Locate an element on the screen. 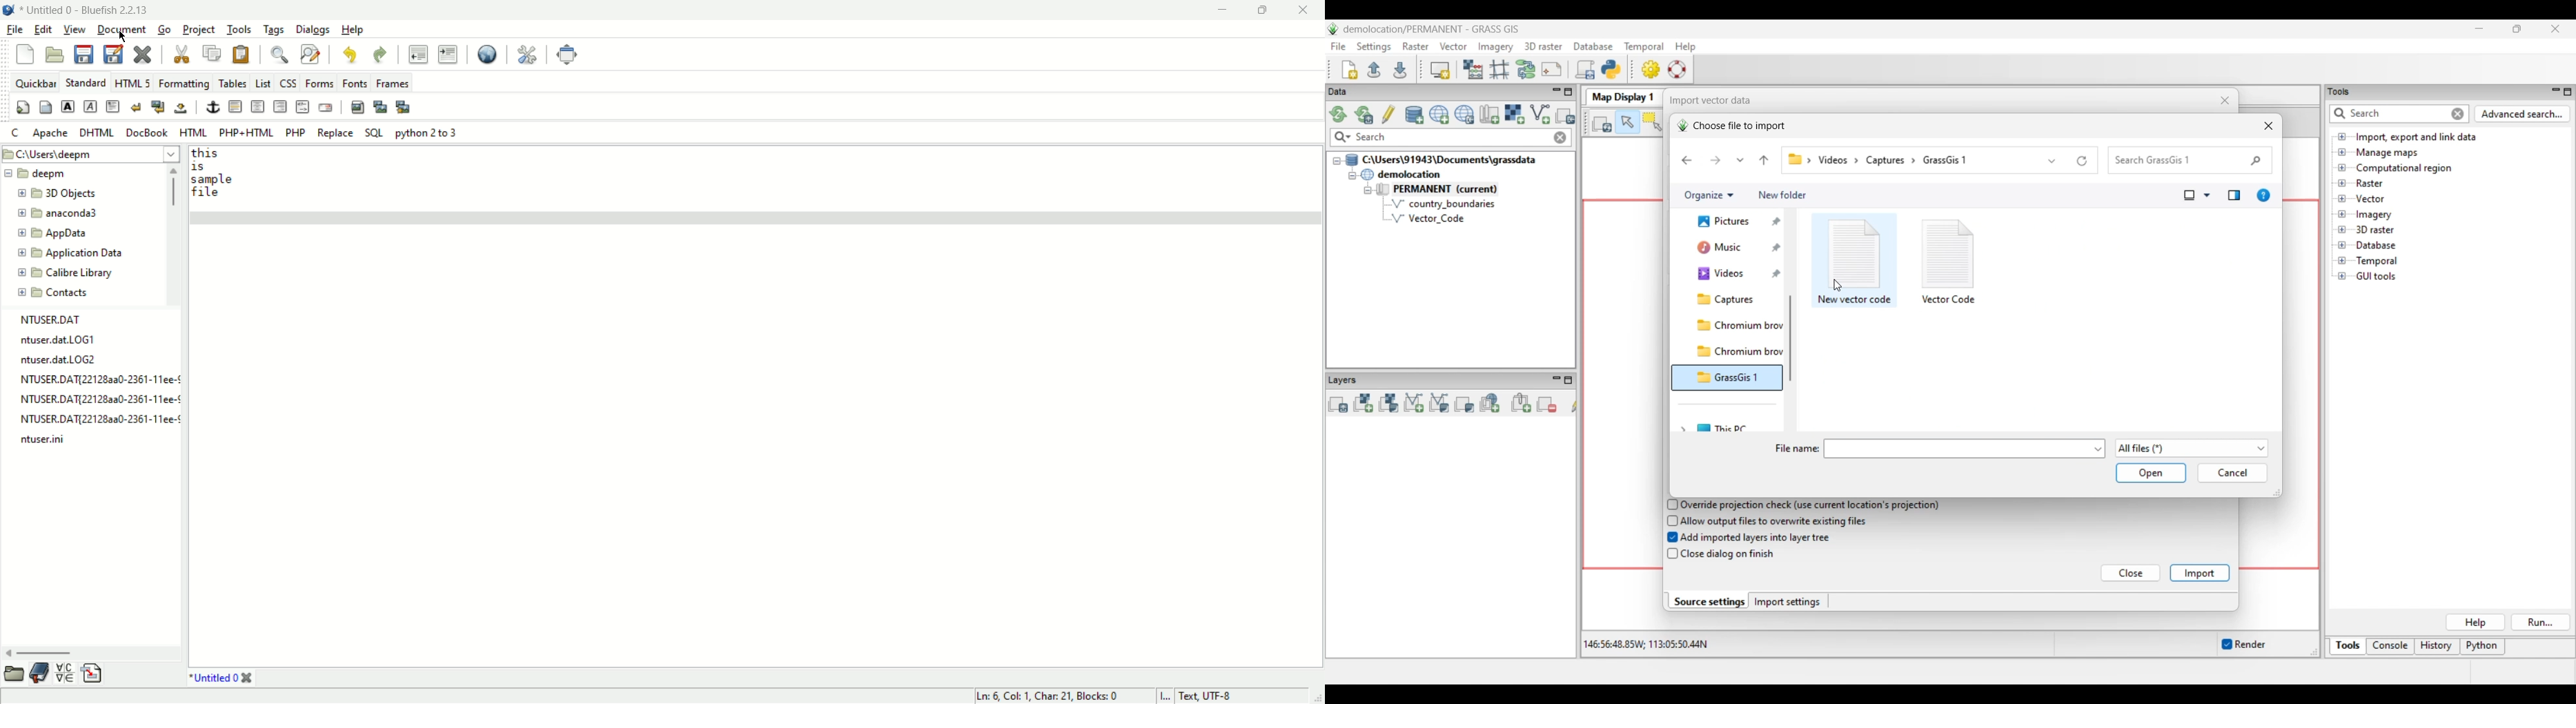  deepm is located at coordinates (40, 175).